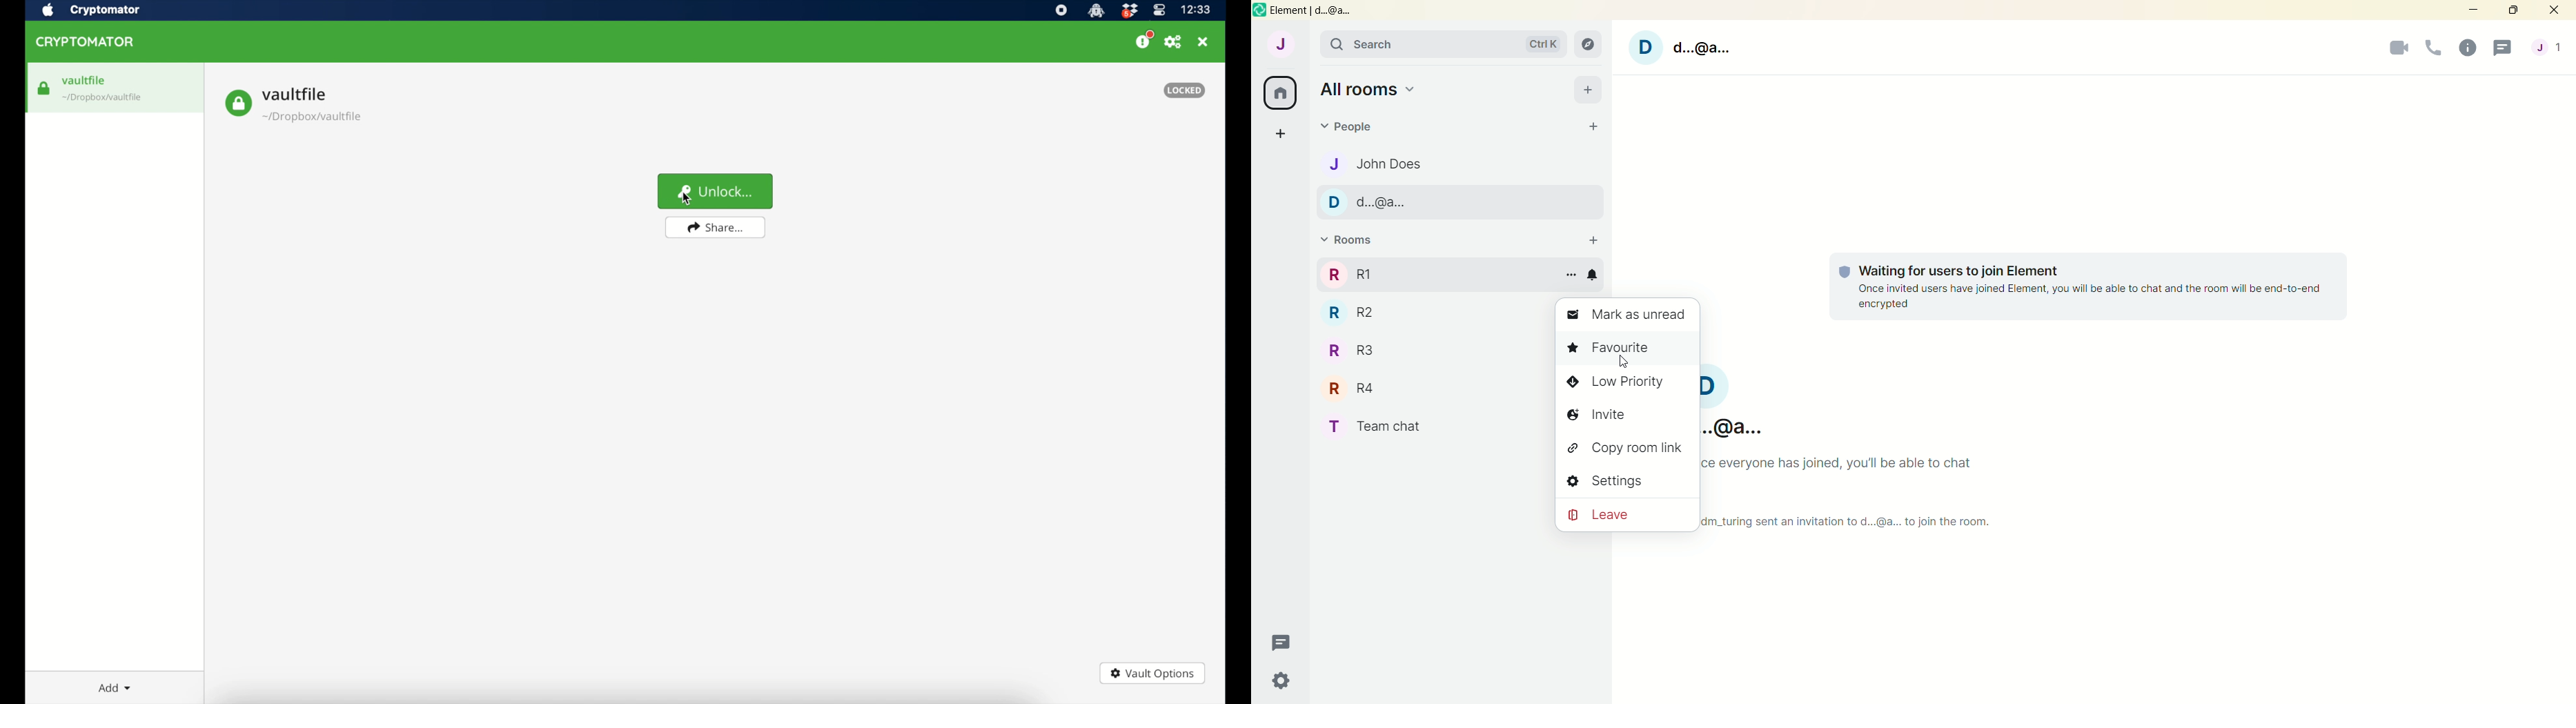  I want to click on D d.@a.., so click(1388, 202).